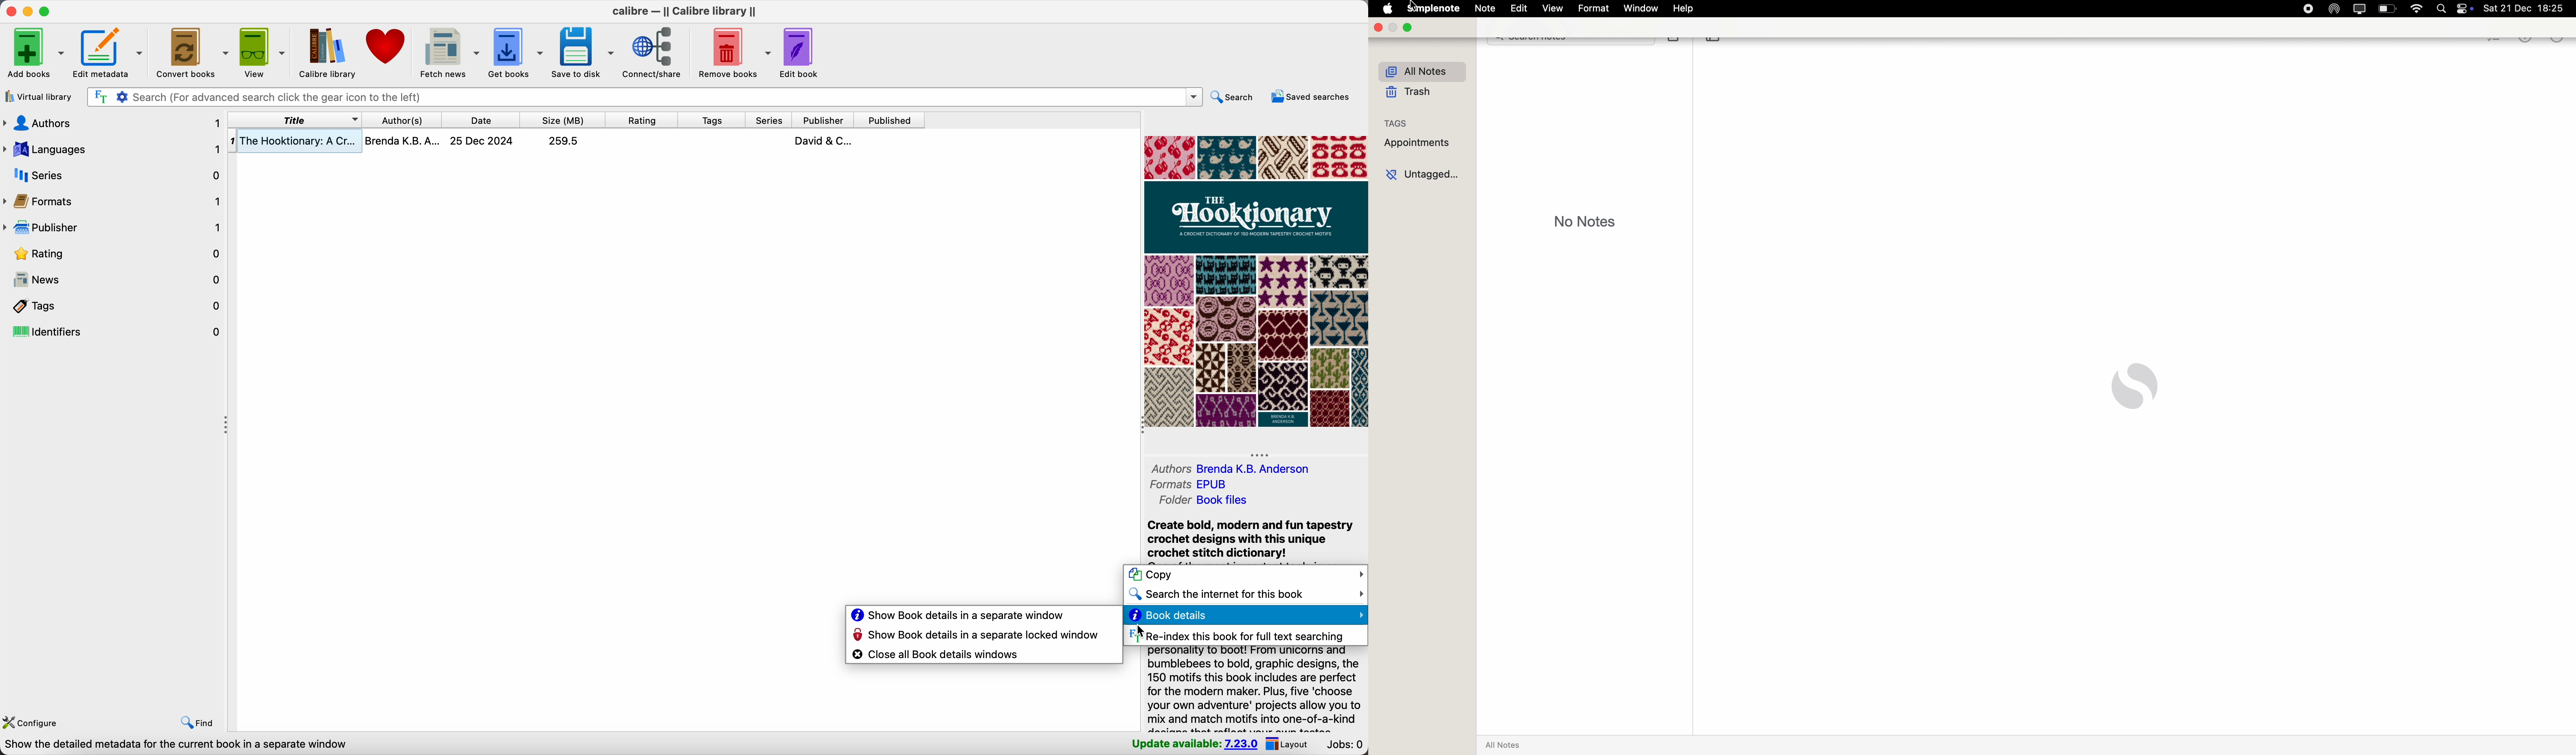  I want to click on saved searches, so click(1311, 97).